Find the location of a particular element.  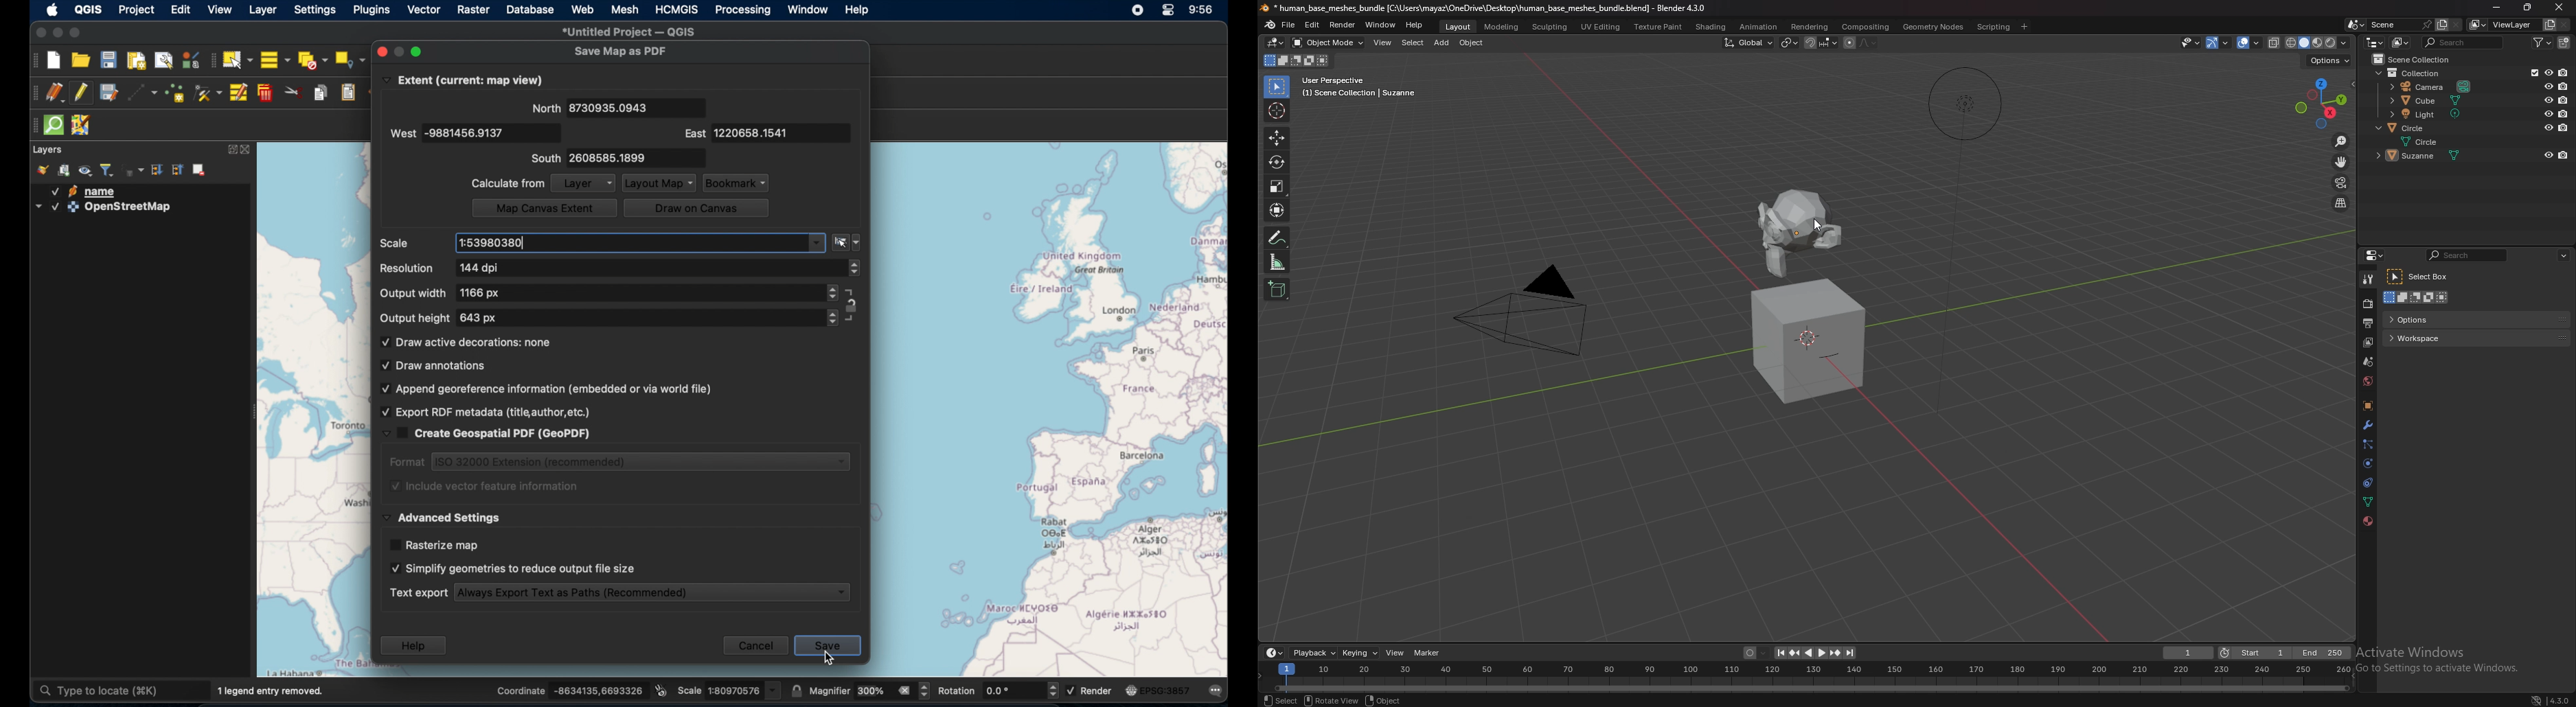

always export text as paths (recommended) is located at coordinates (653, 590).